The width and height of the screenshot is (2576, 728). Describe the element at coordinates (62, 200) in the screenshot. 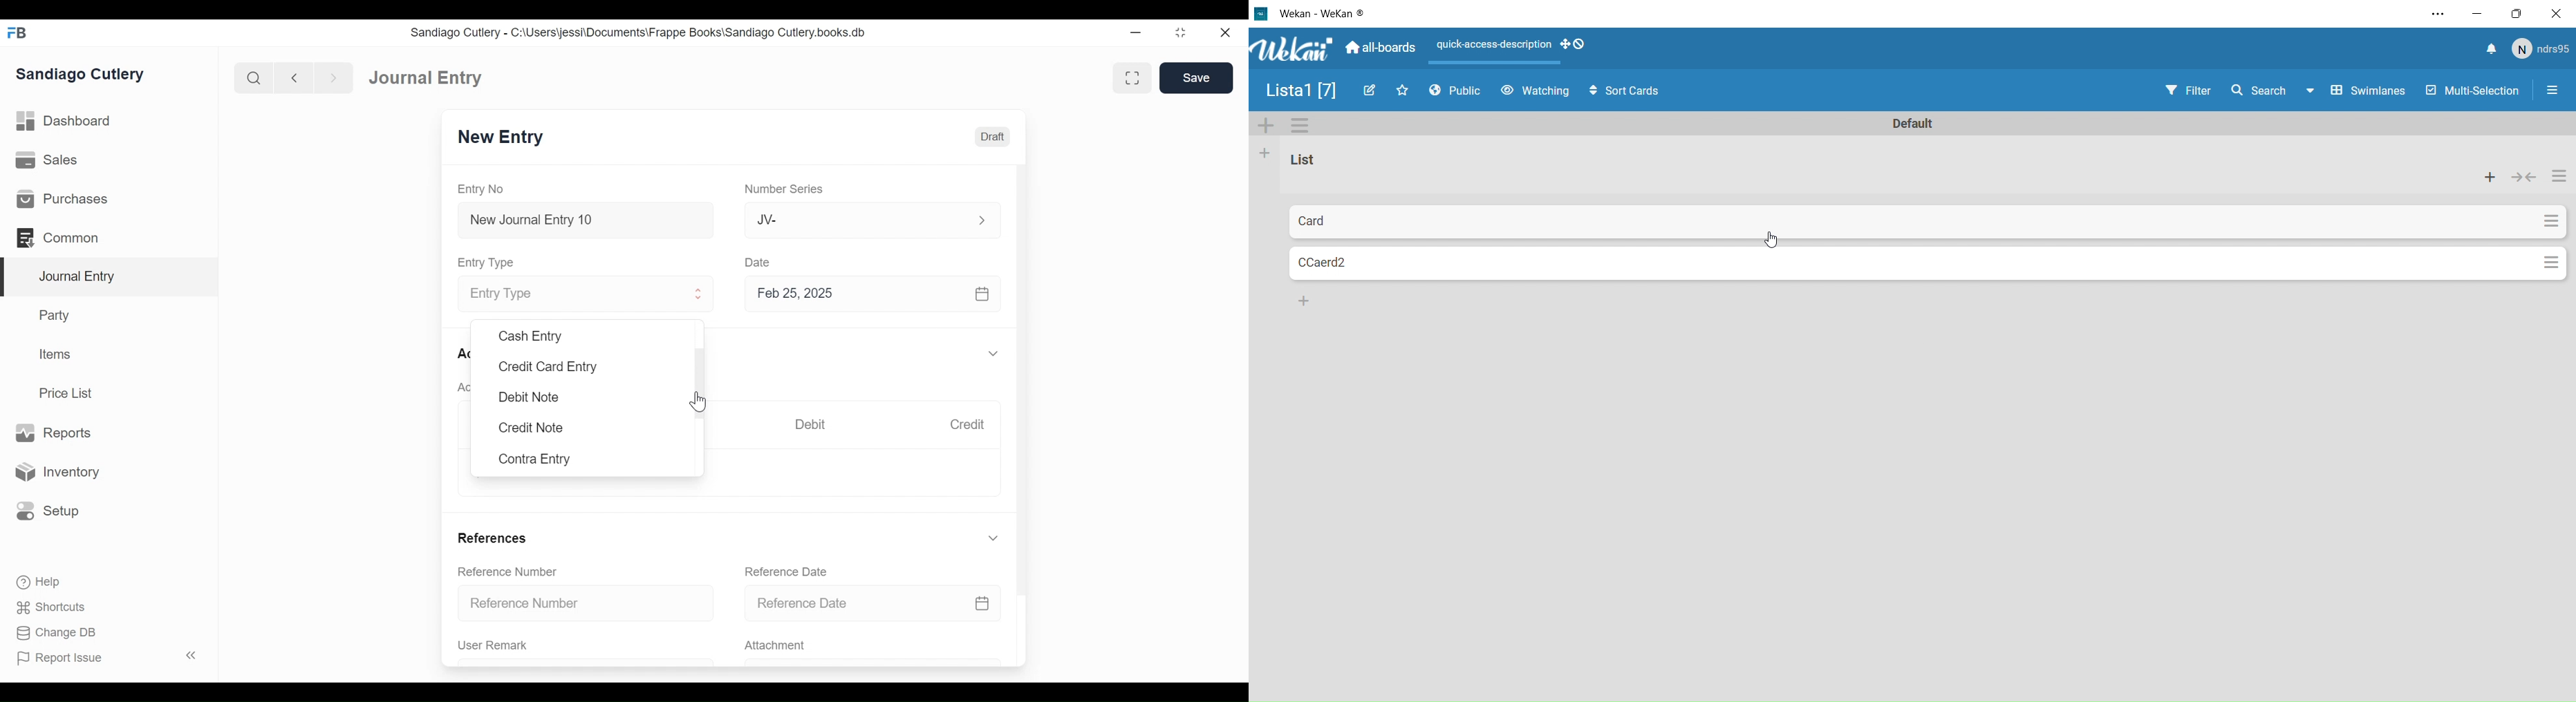

I see `Purchases` at that location.